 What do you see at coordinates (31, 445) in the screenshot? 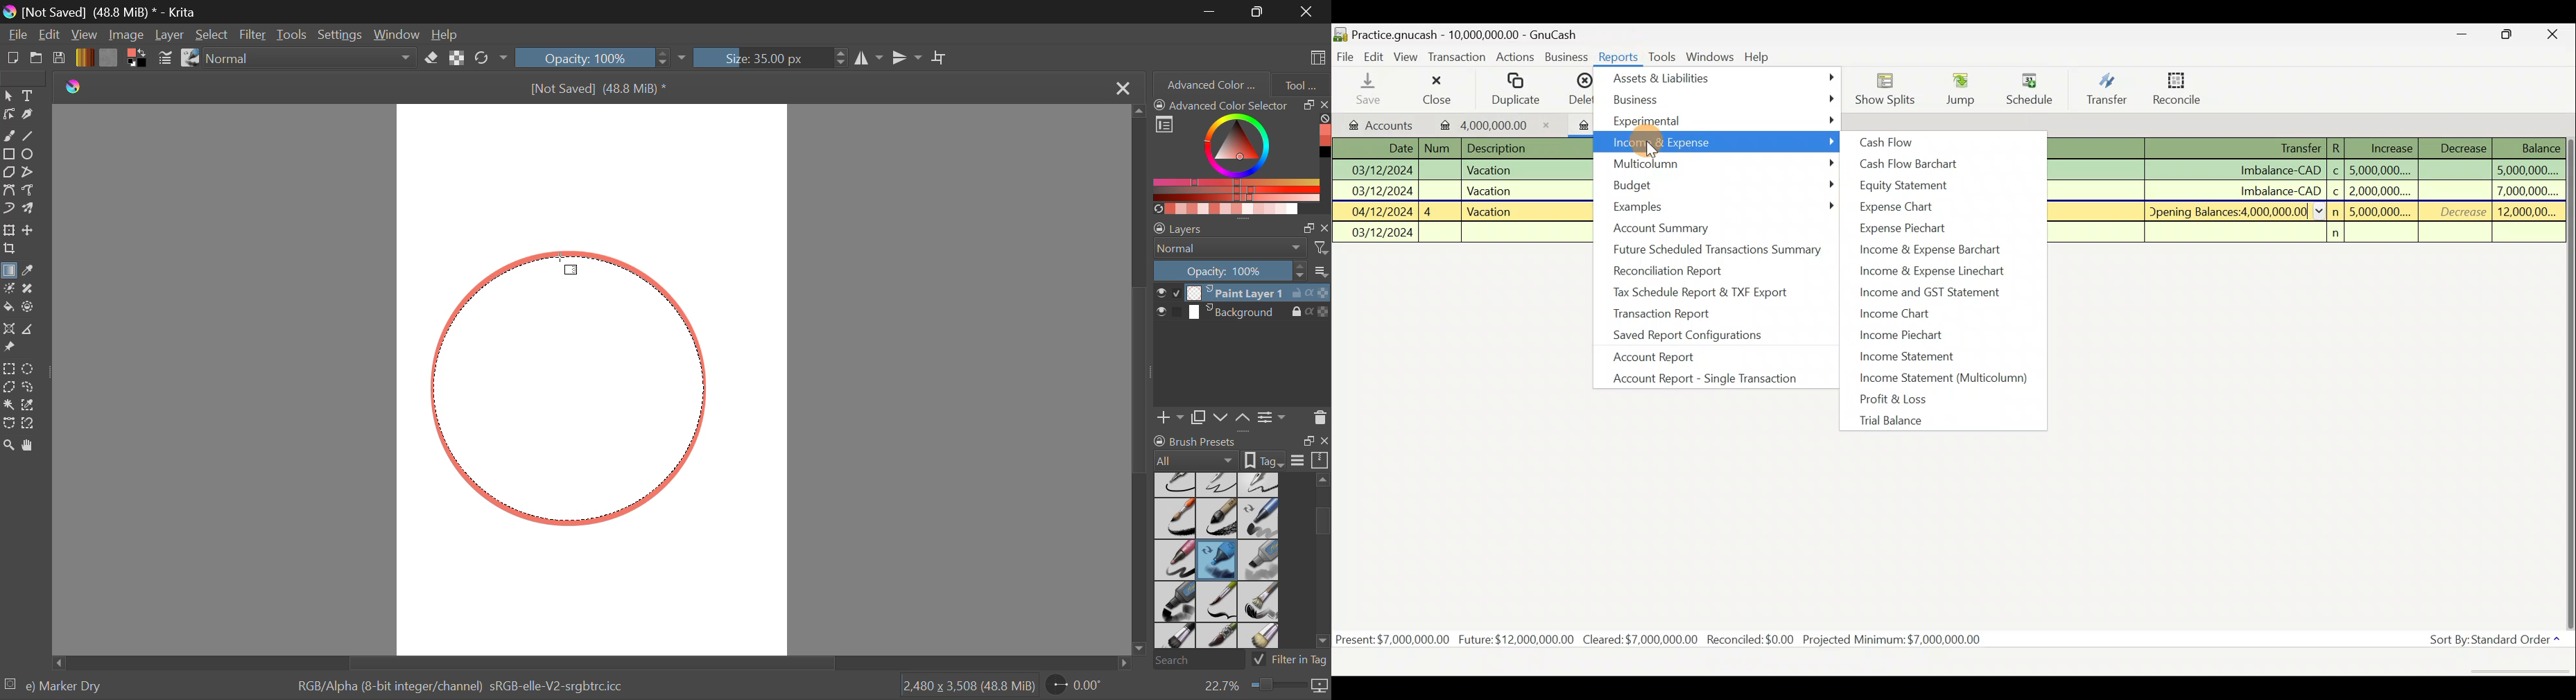
I see `Pan Tool` at bounding box center [31, 445].